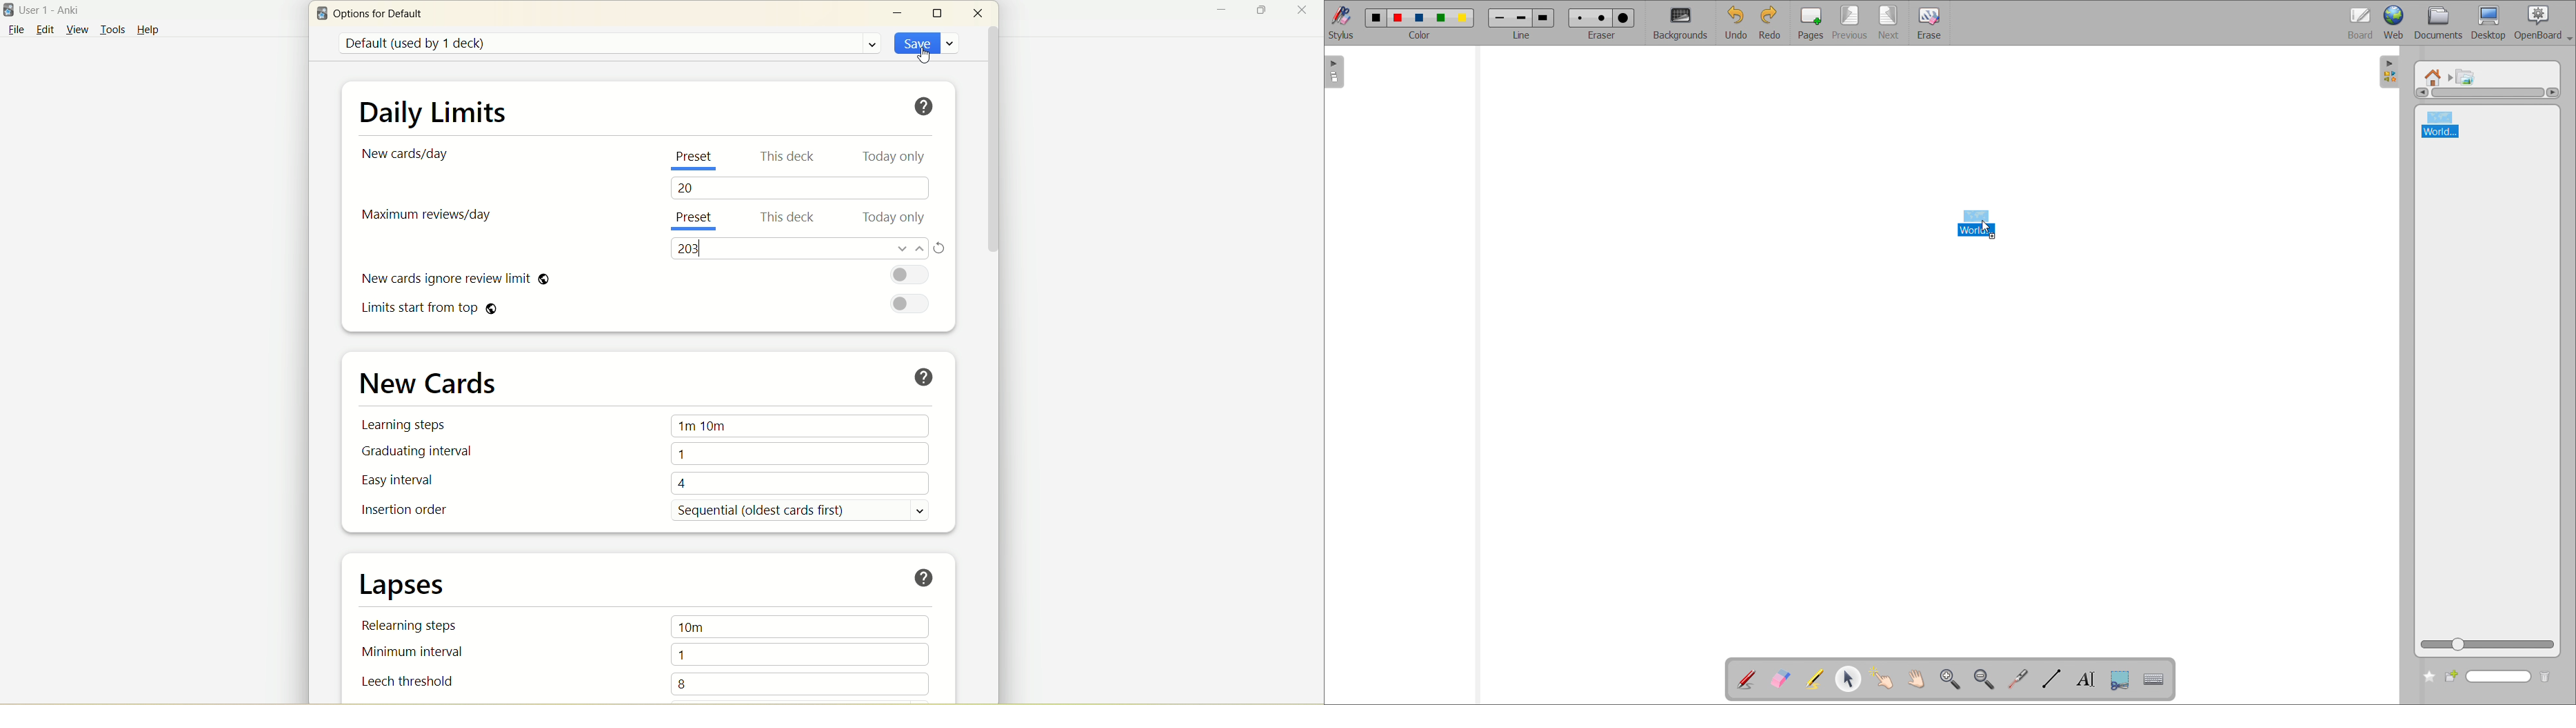 This screenshot has width=2576, height=728. What do you see at coordinates (805, 654) in the screenshot?
I see `1` at bounding box center [805, 654].